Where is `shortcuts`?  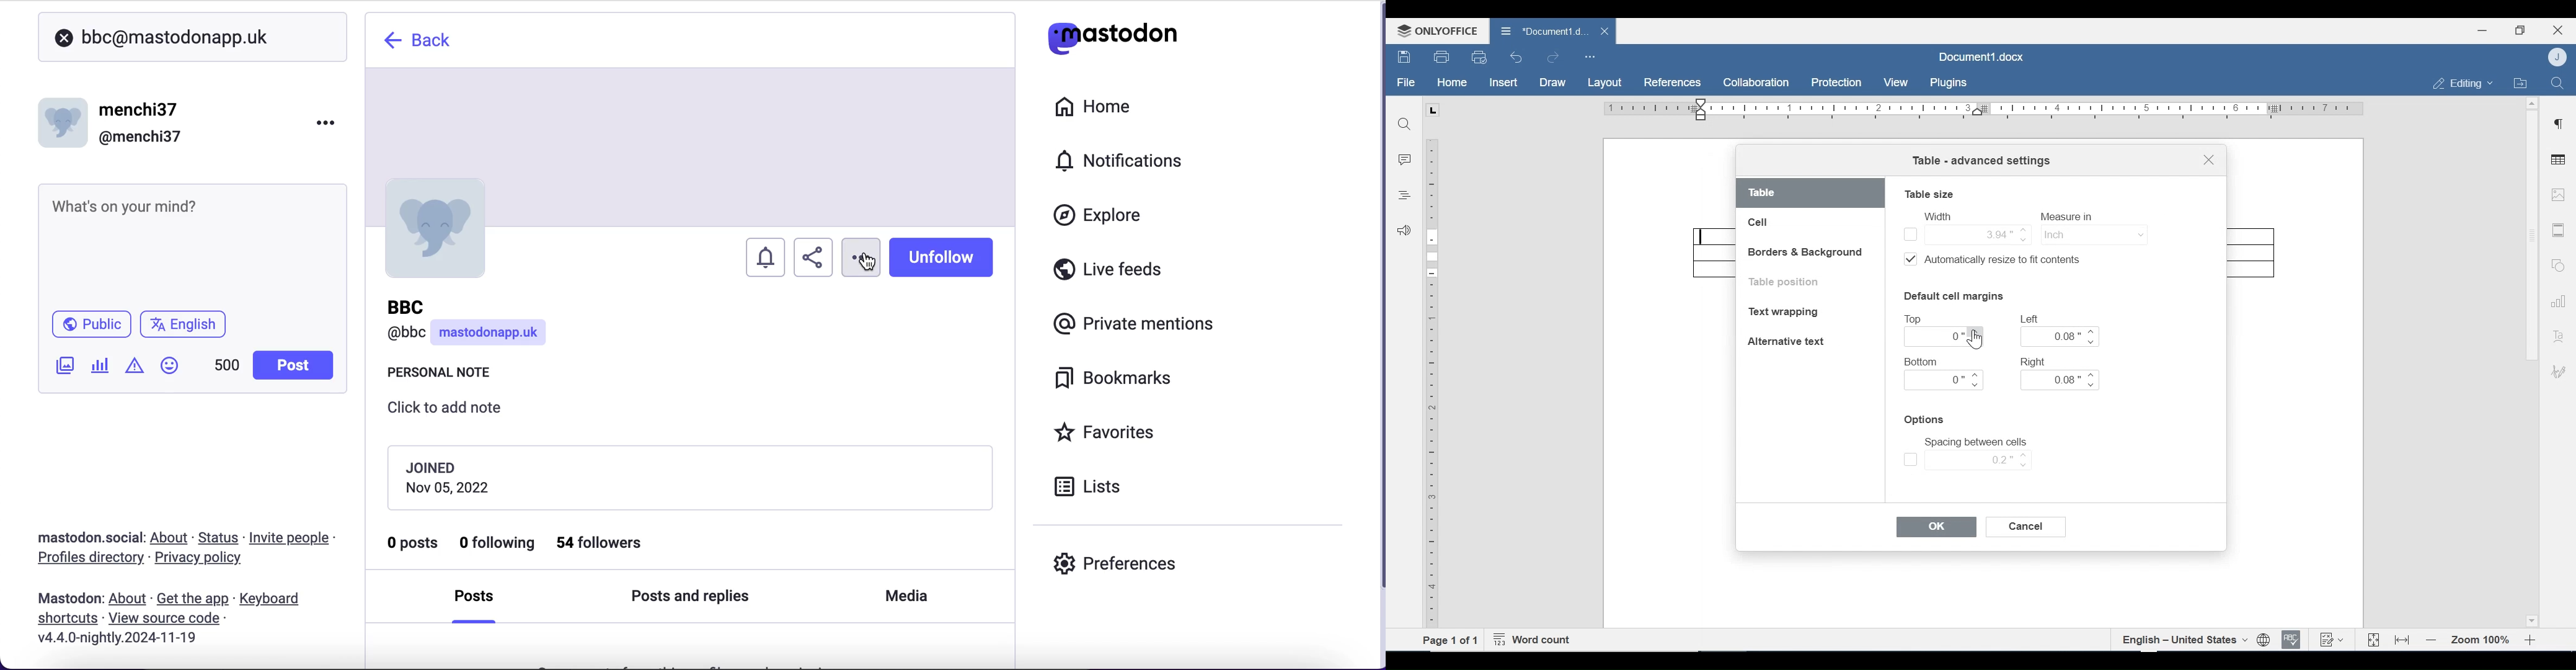
shortcuts is located at coordinates (64, 619).